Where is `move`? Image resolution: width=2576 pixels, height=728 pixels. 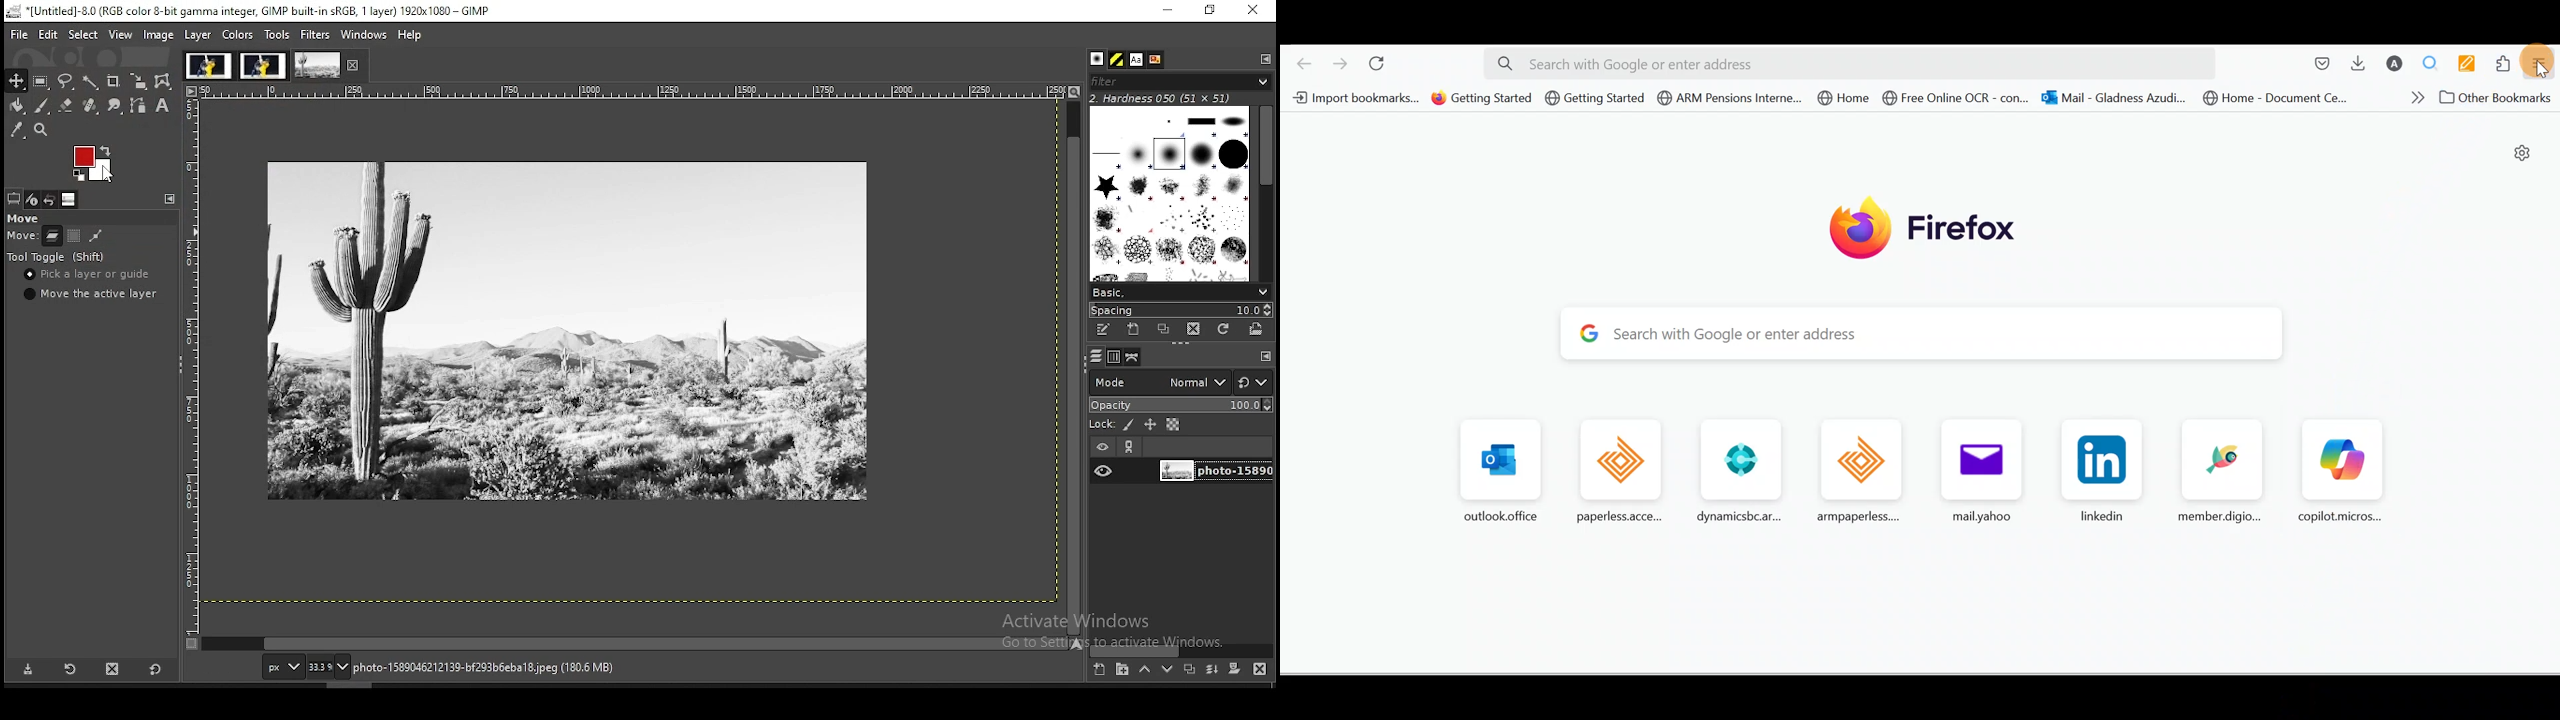 move is located at coordinates (21, 237).